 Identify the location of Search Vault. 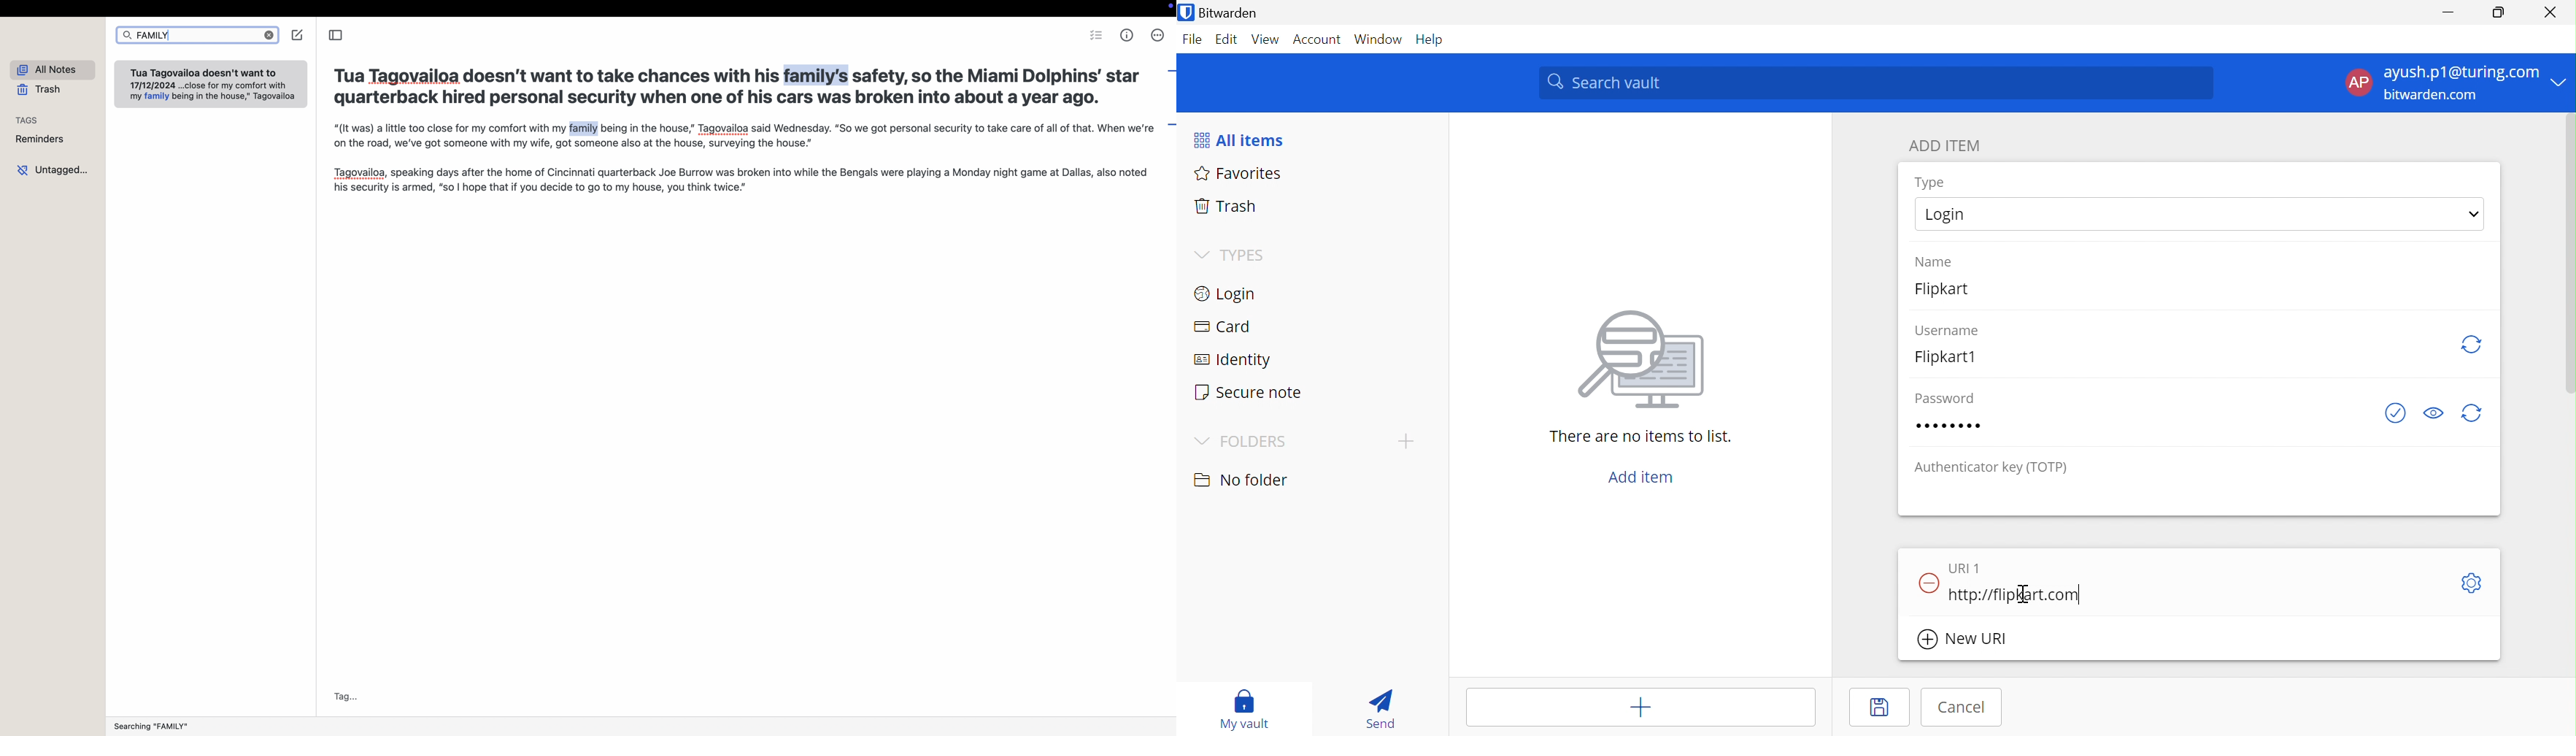
(1877, 83).